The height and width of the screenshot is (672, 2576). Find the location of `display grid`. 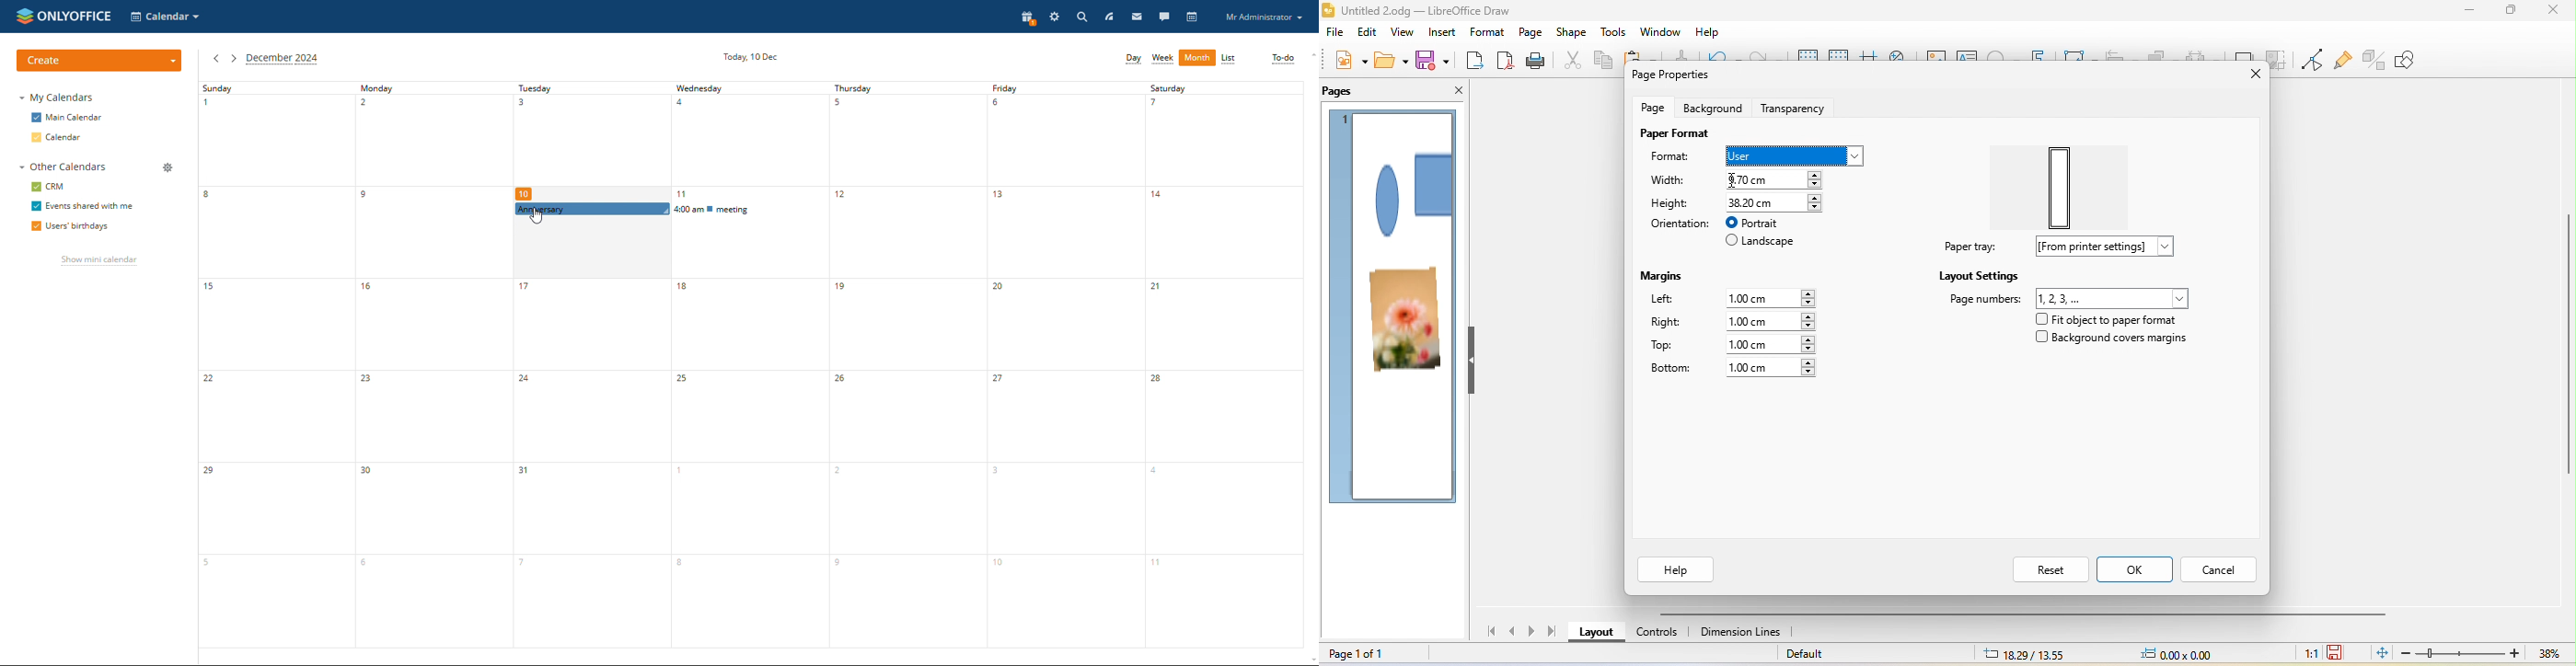

display grid is located at coordinates (1805, 58).